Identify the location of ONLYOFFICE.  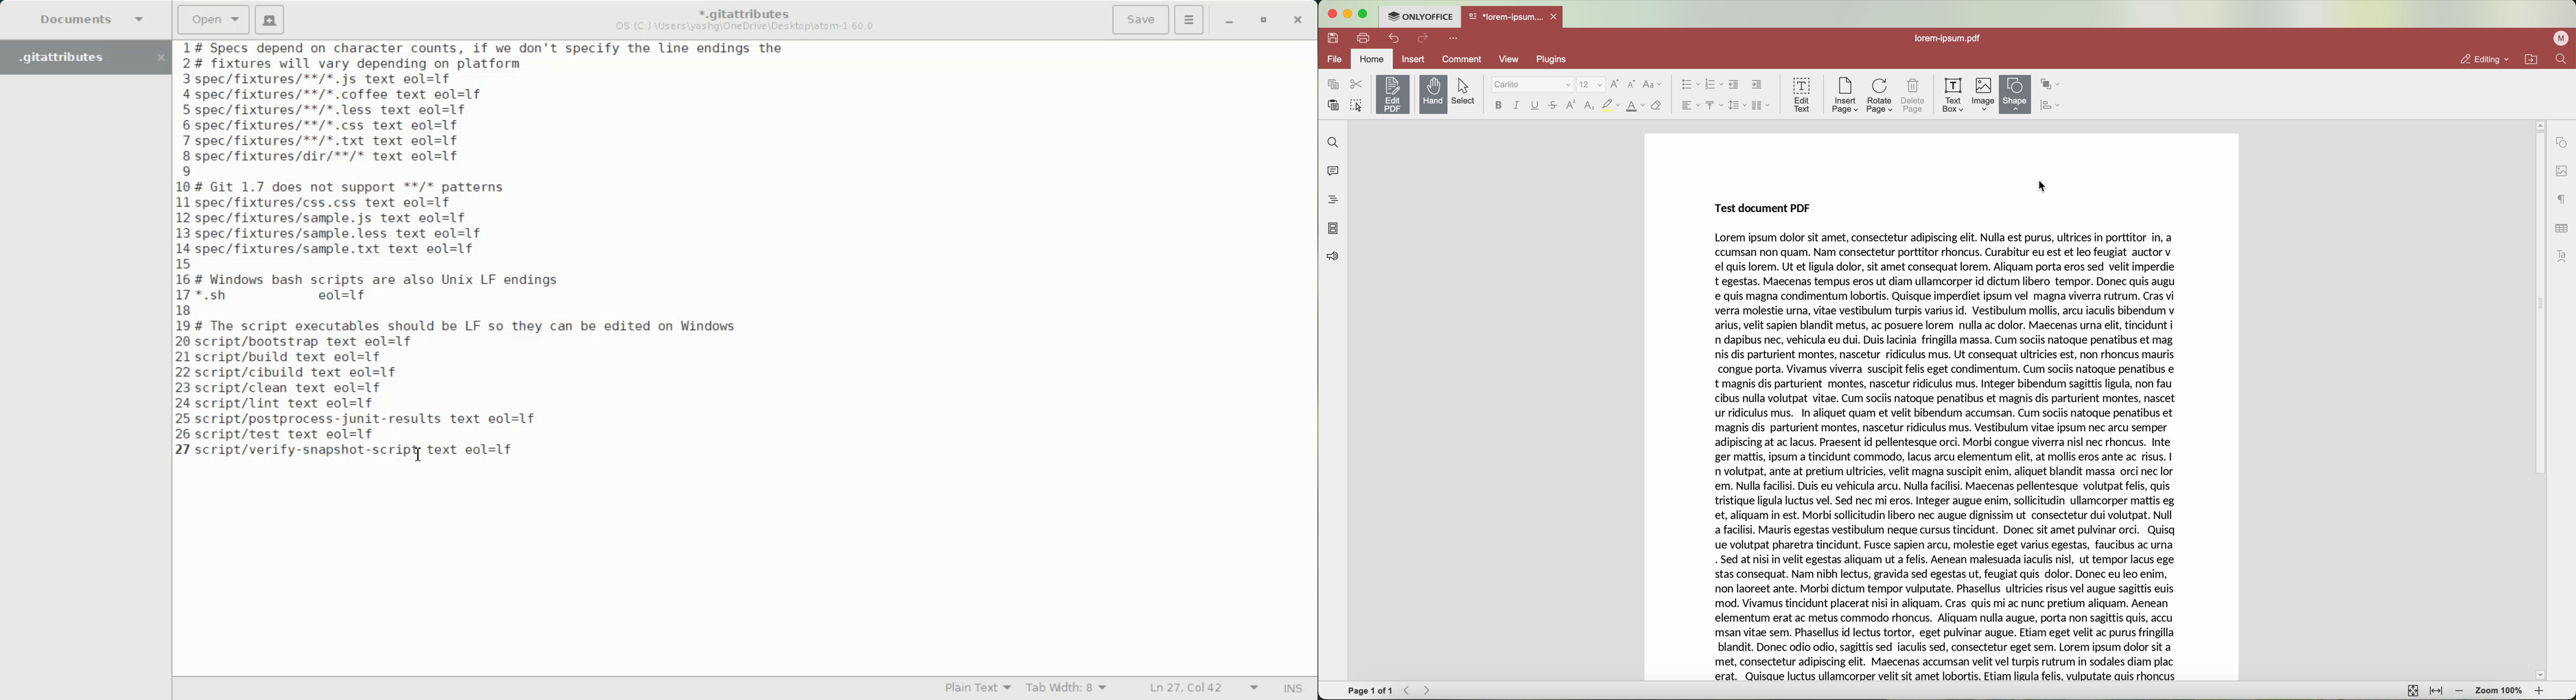
(1421, 16).